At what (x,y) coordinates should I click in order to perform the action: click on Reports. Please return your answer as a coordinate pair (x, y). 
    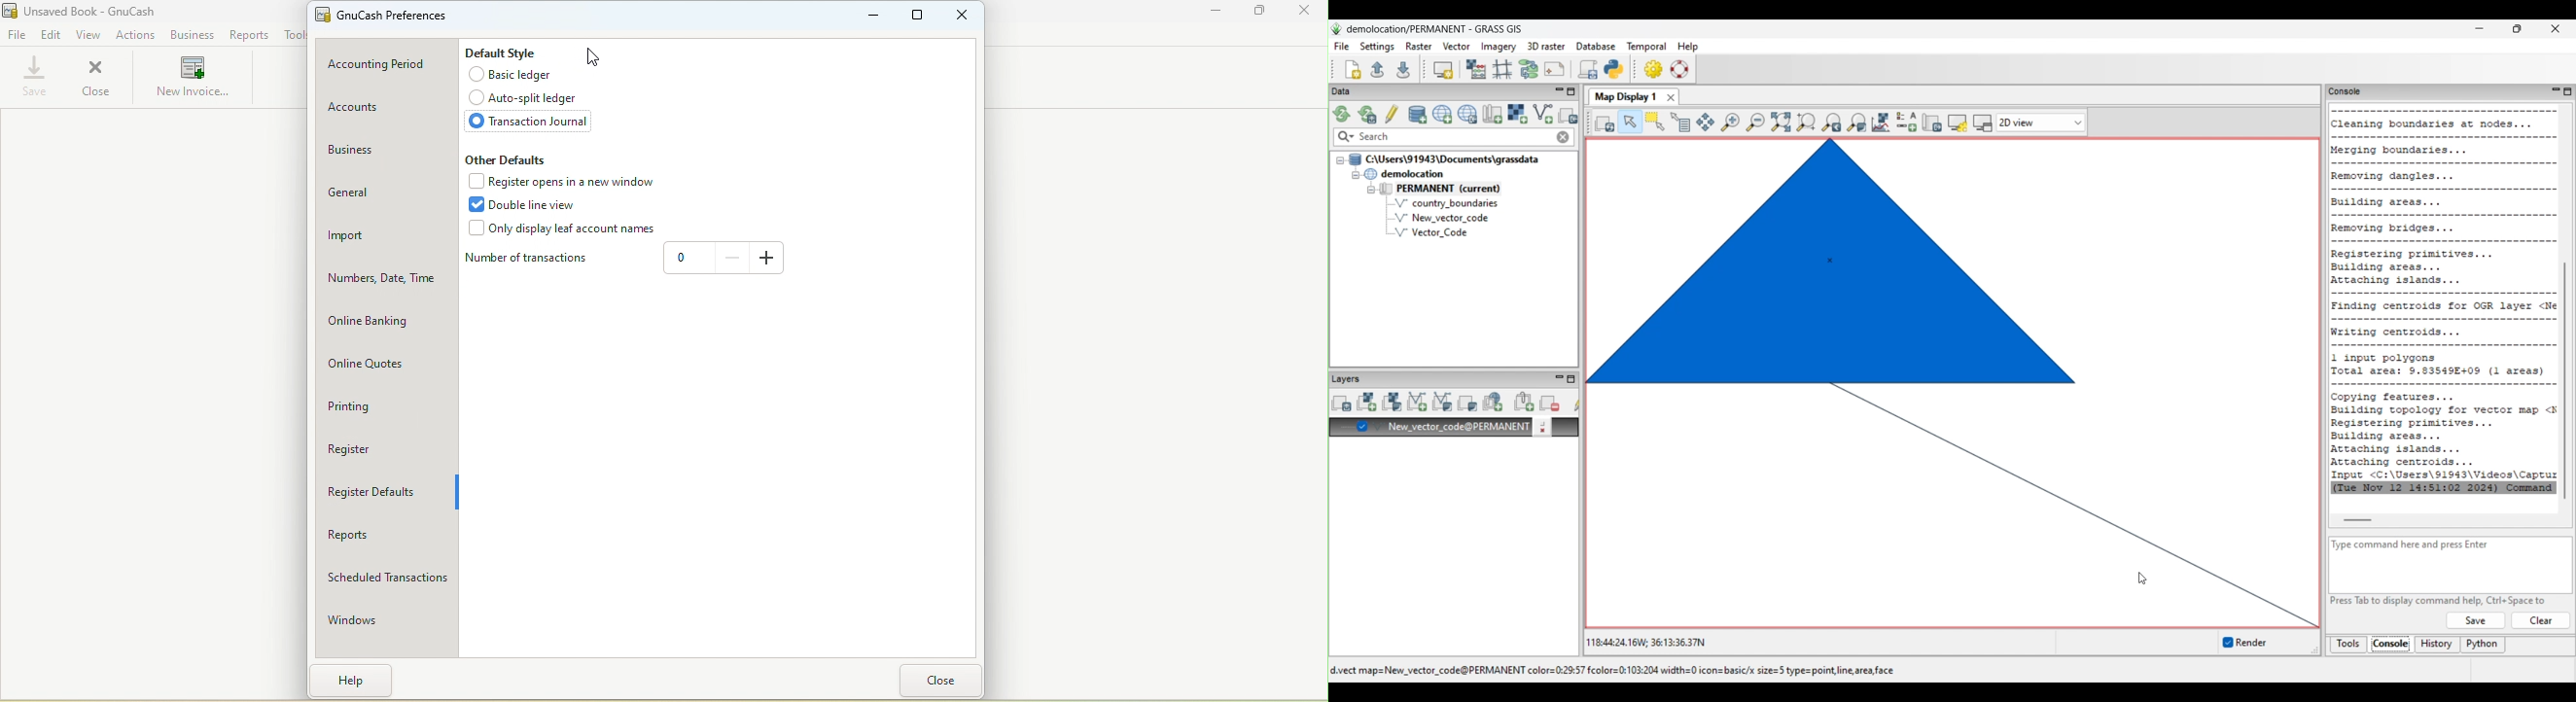
    Looking at the image, I should click on (249, 35).